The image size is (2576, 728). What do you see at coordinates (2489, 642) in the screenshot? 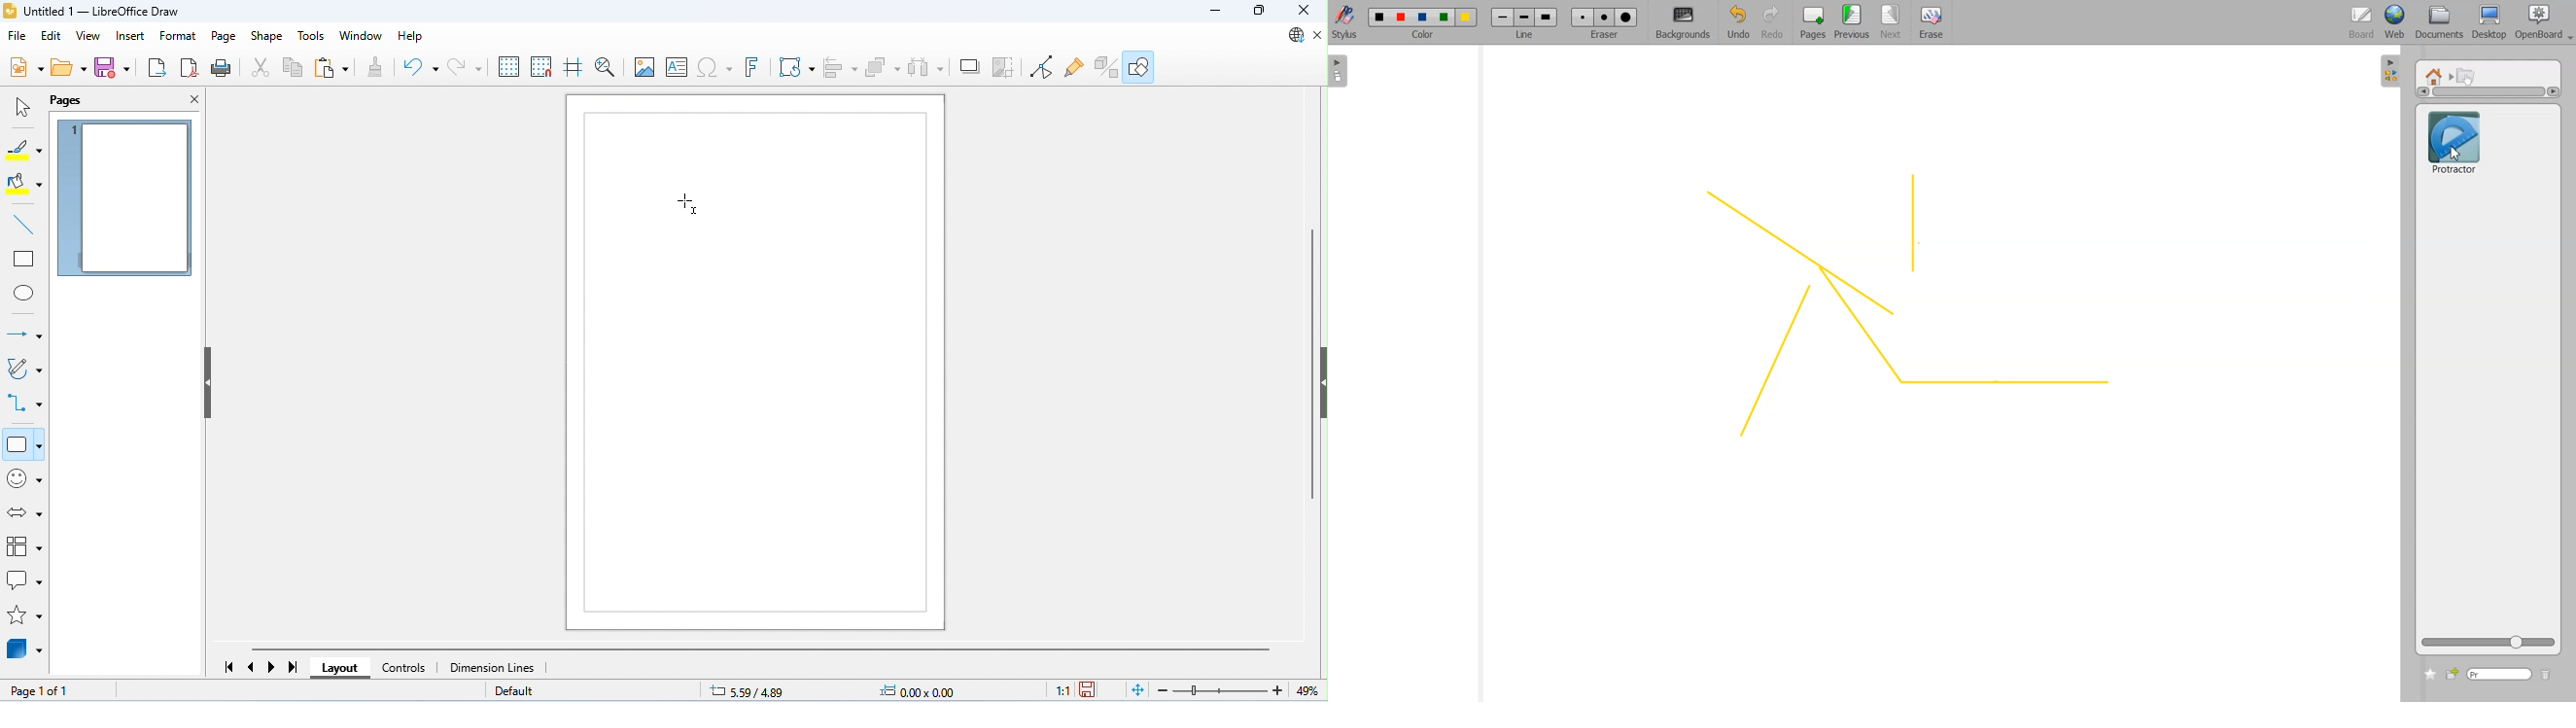
I see `ZOOM Icon ` at bounding box center [2489, 642].